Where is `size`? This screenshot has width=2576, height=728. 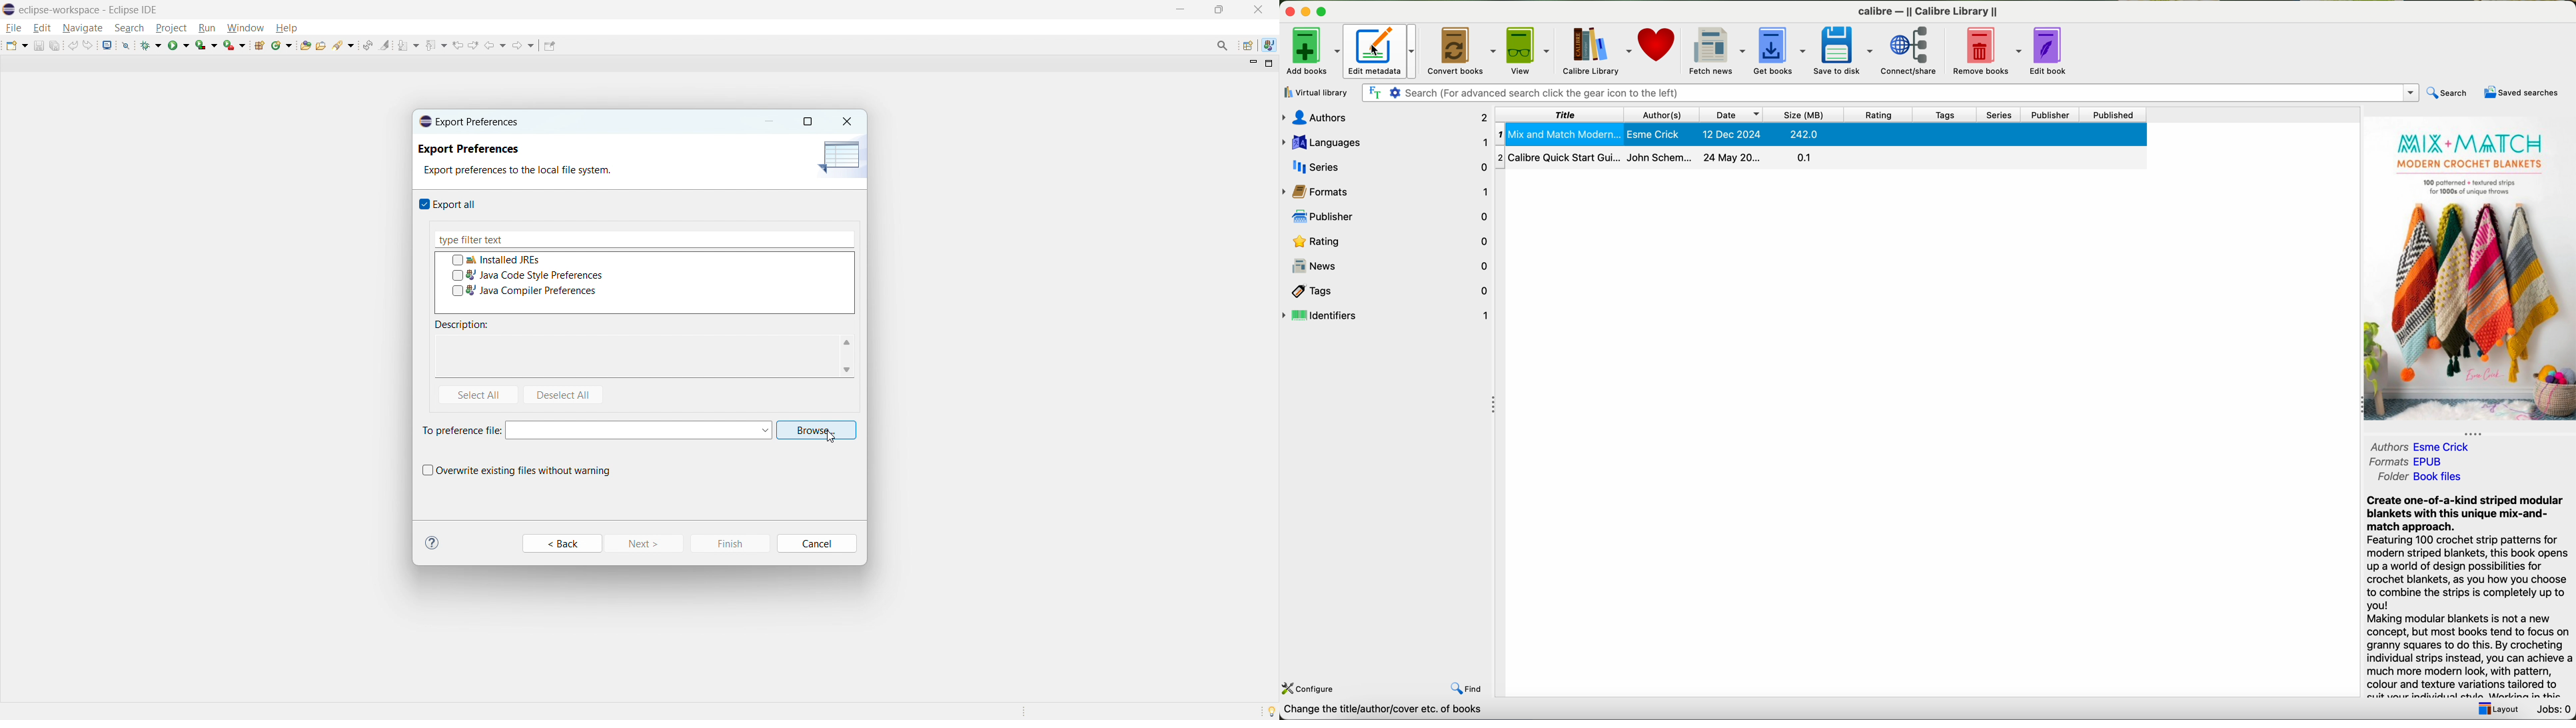
size is located at coordinates (1806, 115).